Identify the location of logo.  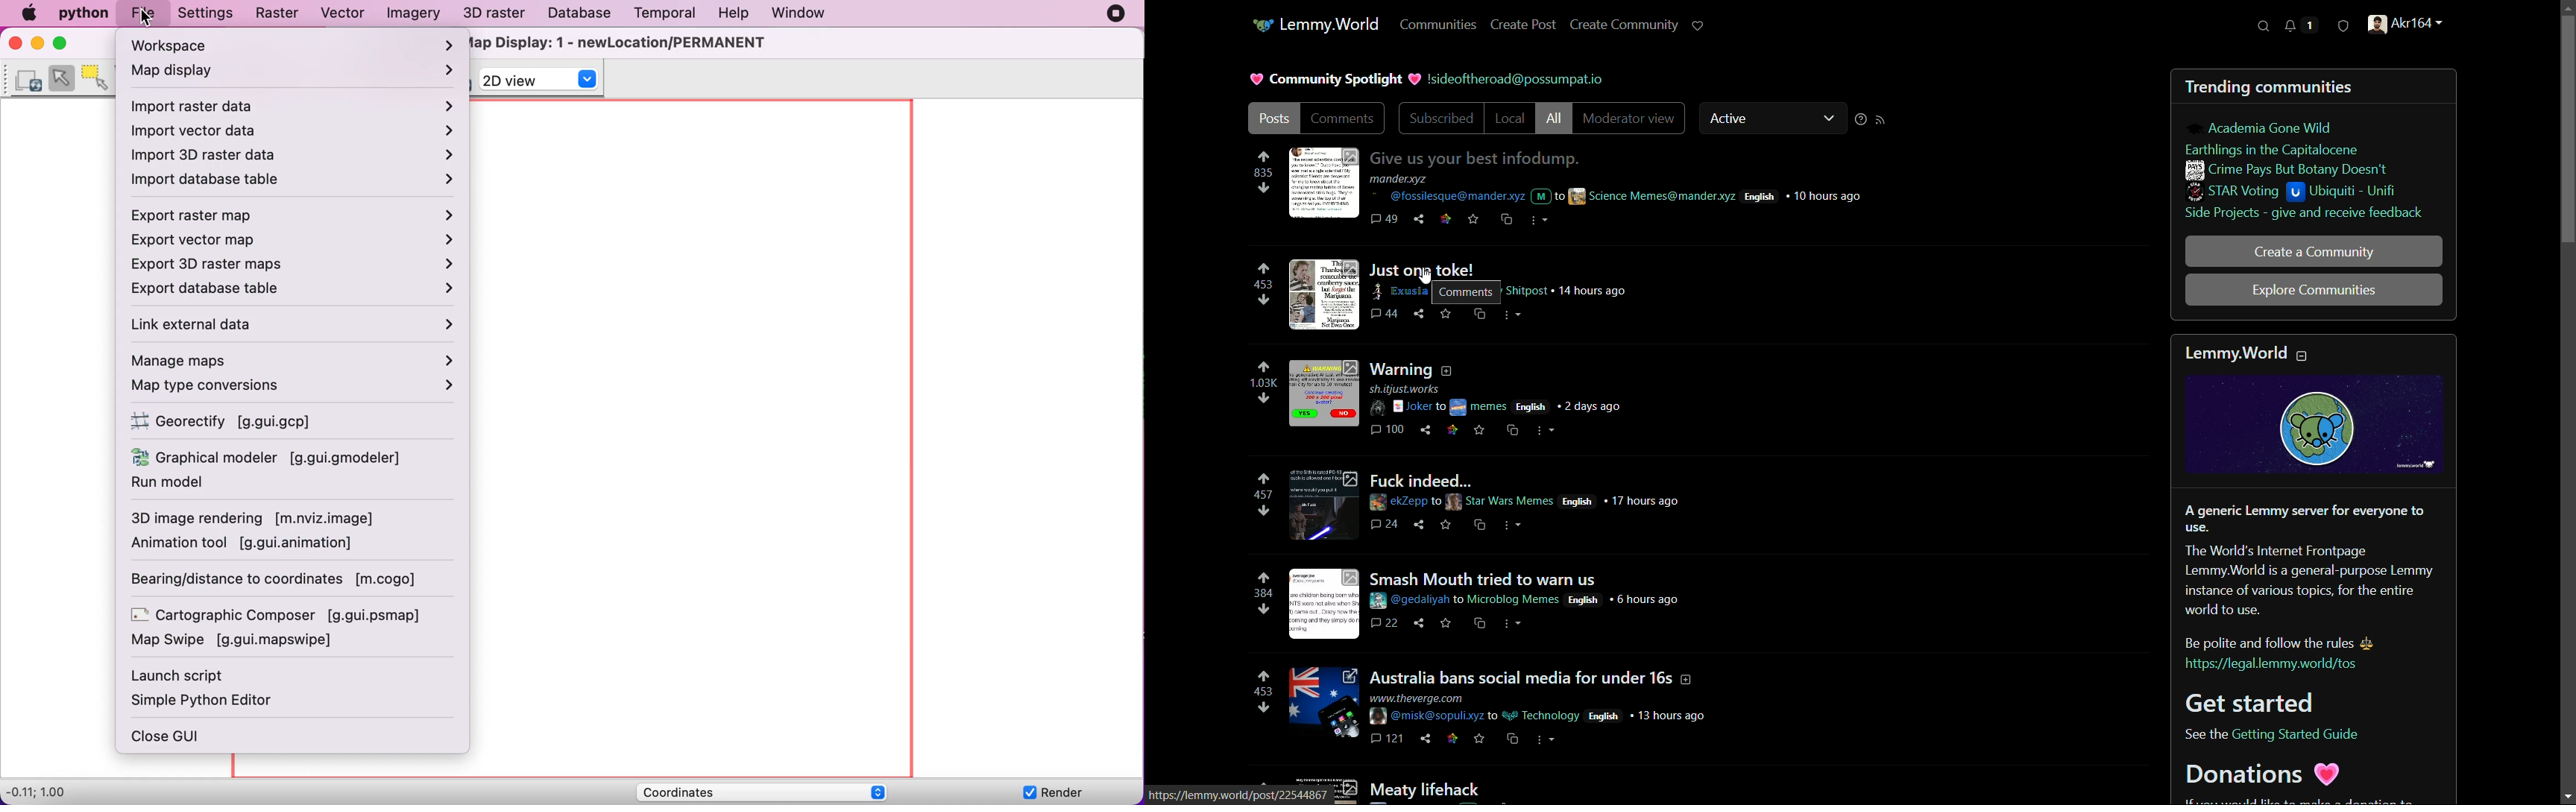
(2311, 426).